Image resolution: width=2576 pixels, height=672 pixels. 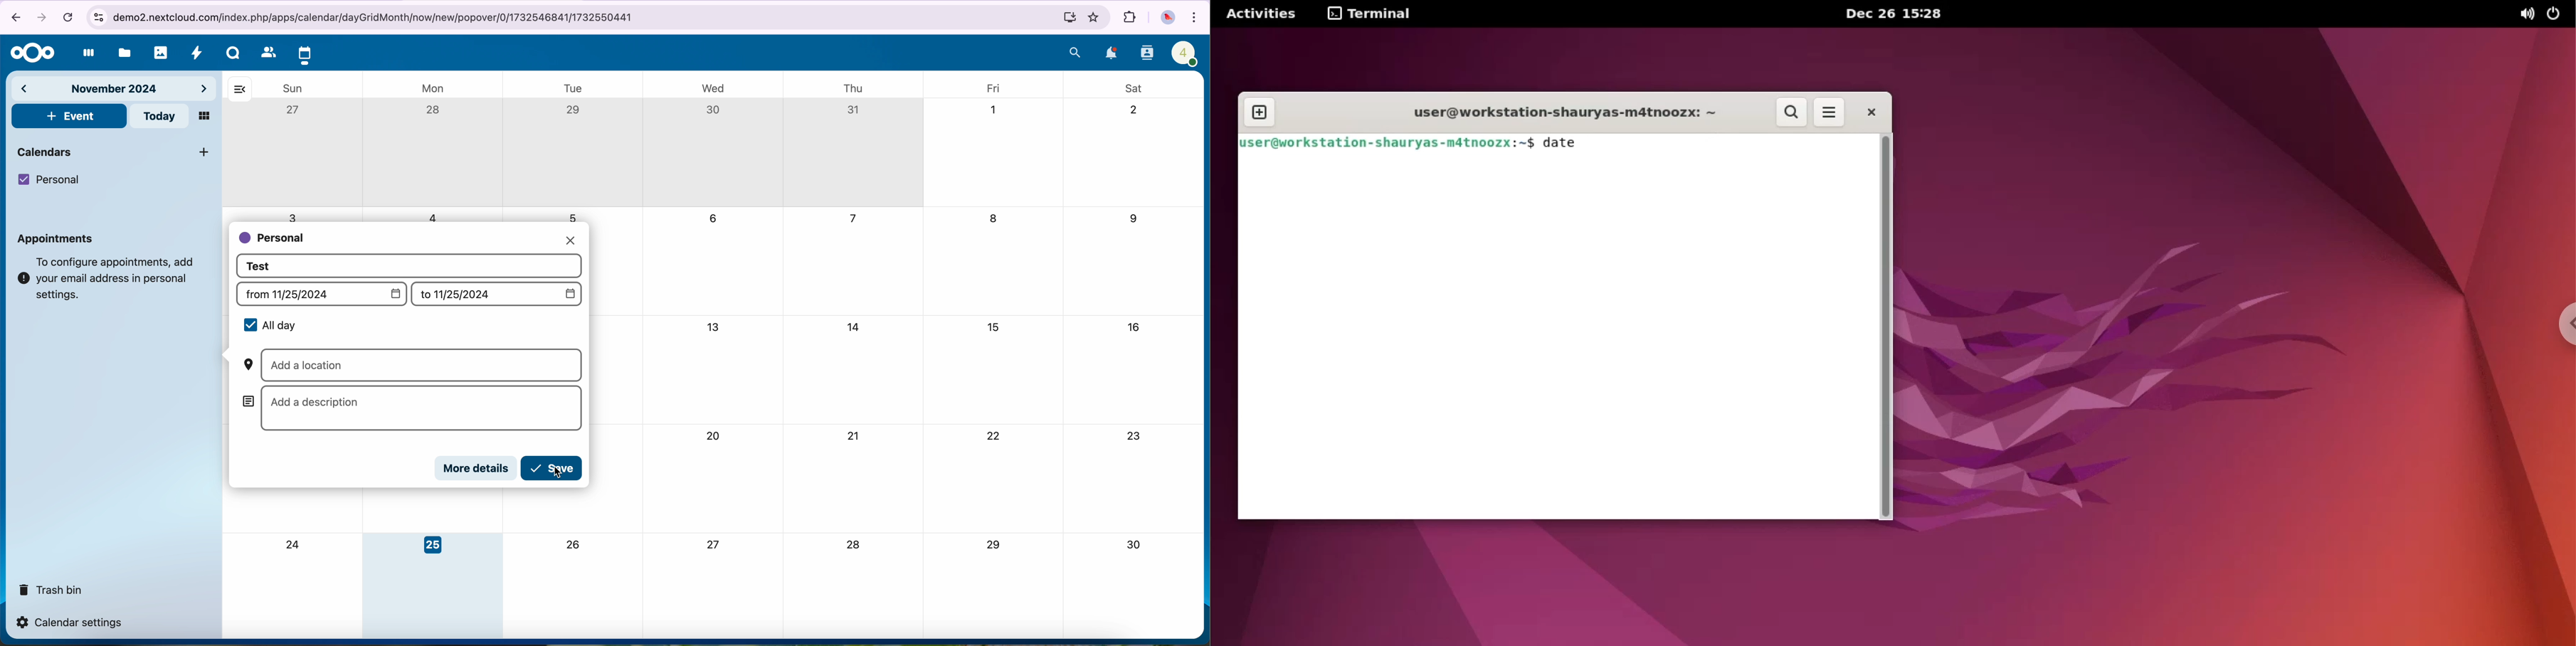 I want to click on fri, so click(x=991, y=86).